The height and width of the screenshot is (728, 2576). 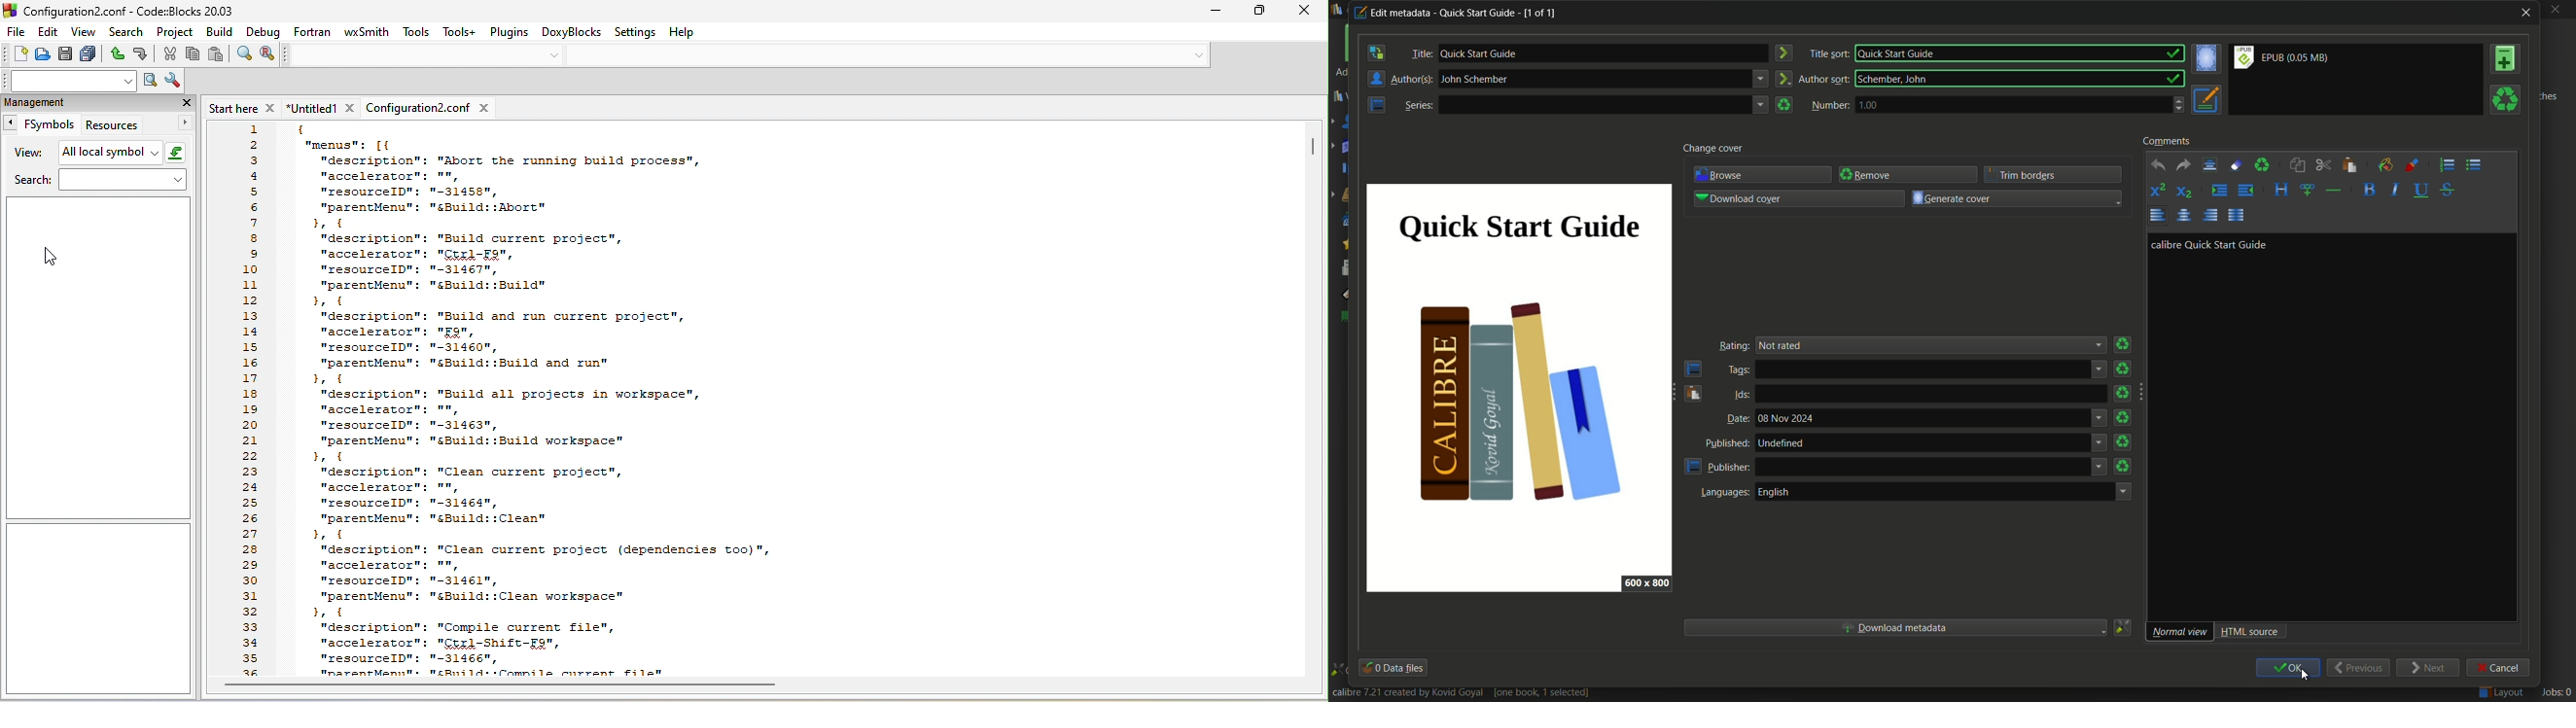 I want to click on strikethrough, so click(x=2451, y=190).